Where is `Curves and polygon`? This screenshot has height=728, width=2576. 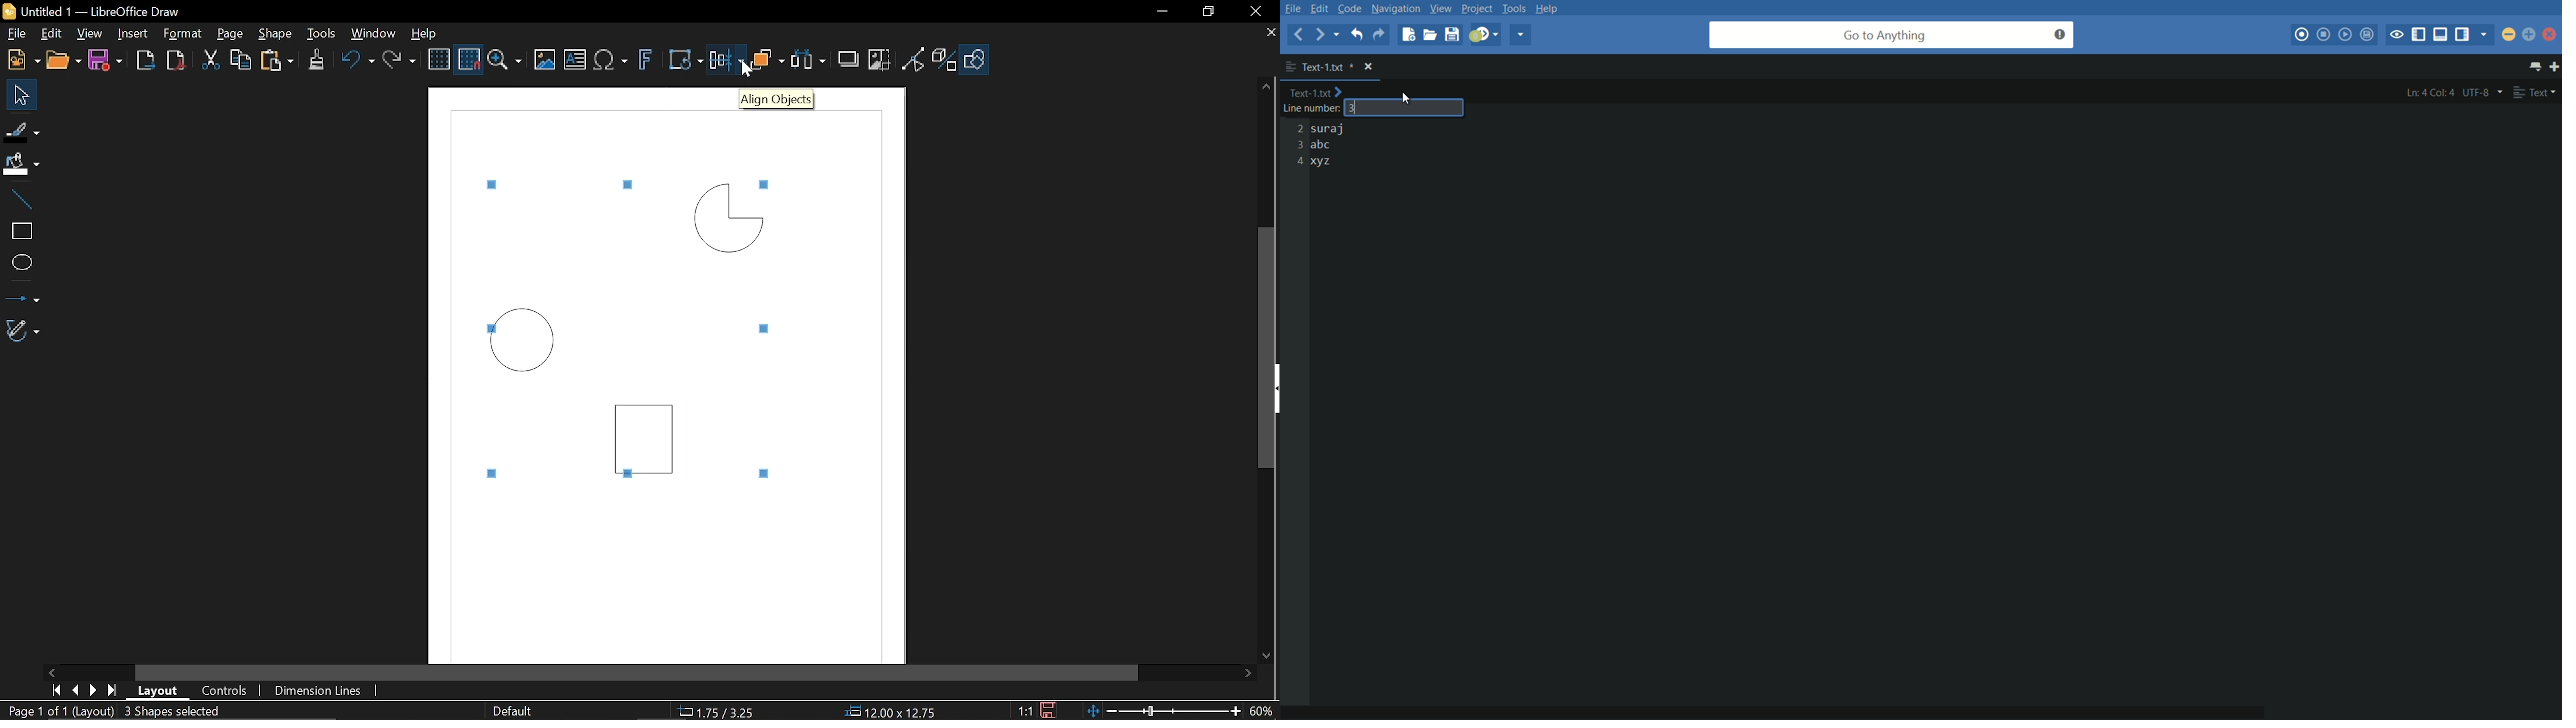
Curves and polygon is located at coordinates (22, 332).